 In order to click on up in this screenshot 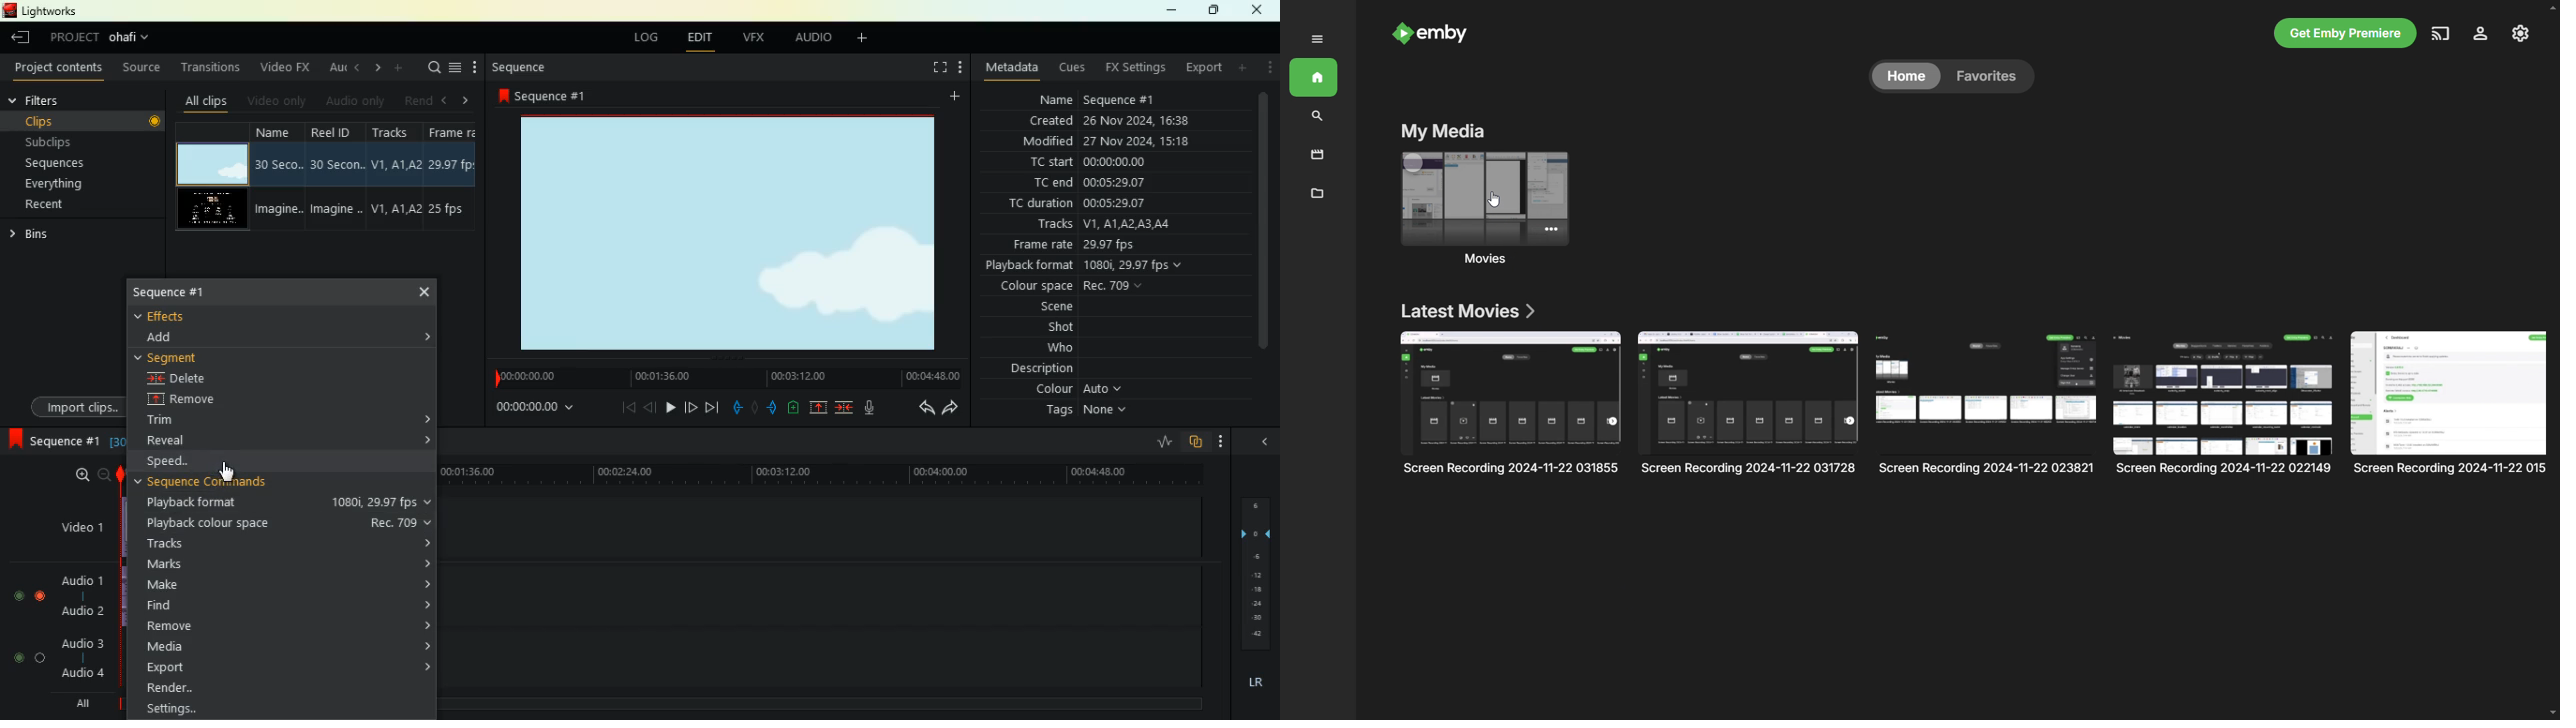, I will do `click(818, 408)`.